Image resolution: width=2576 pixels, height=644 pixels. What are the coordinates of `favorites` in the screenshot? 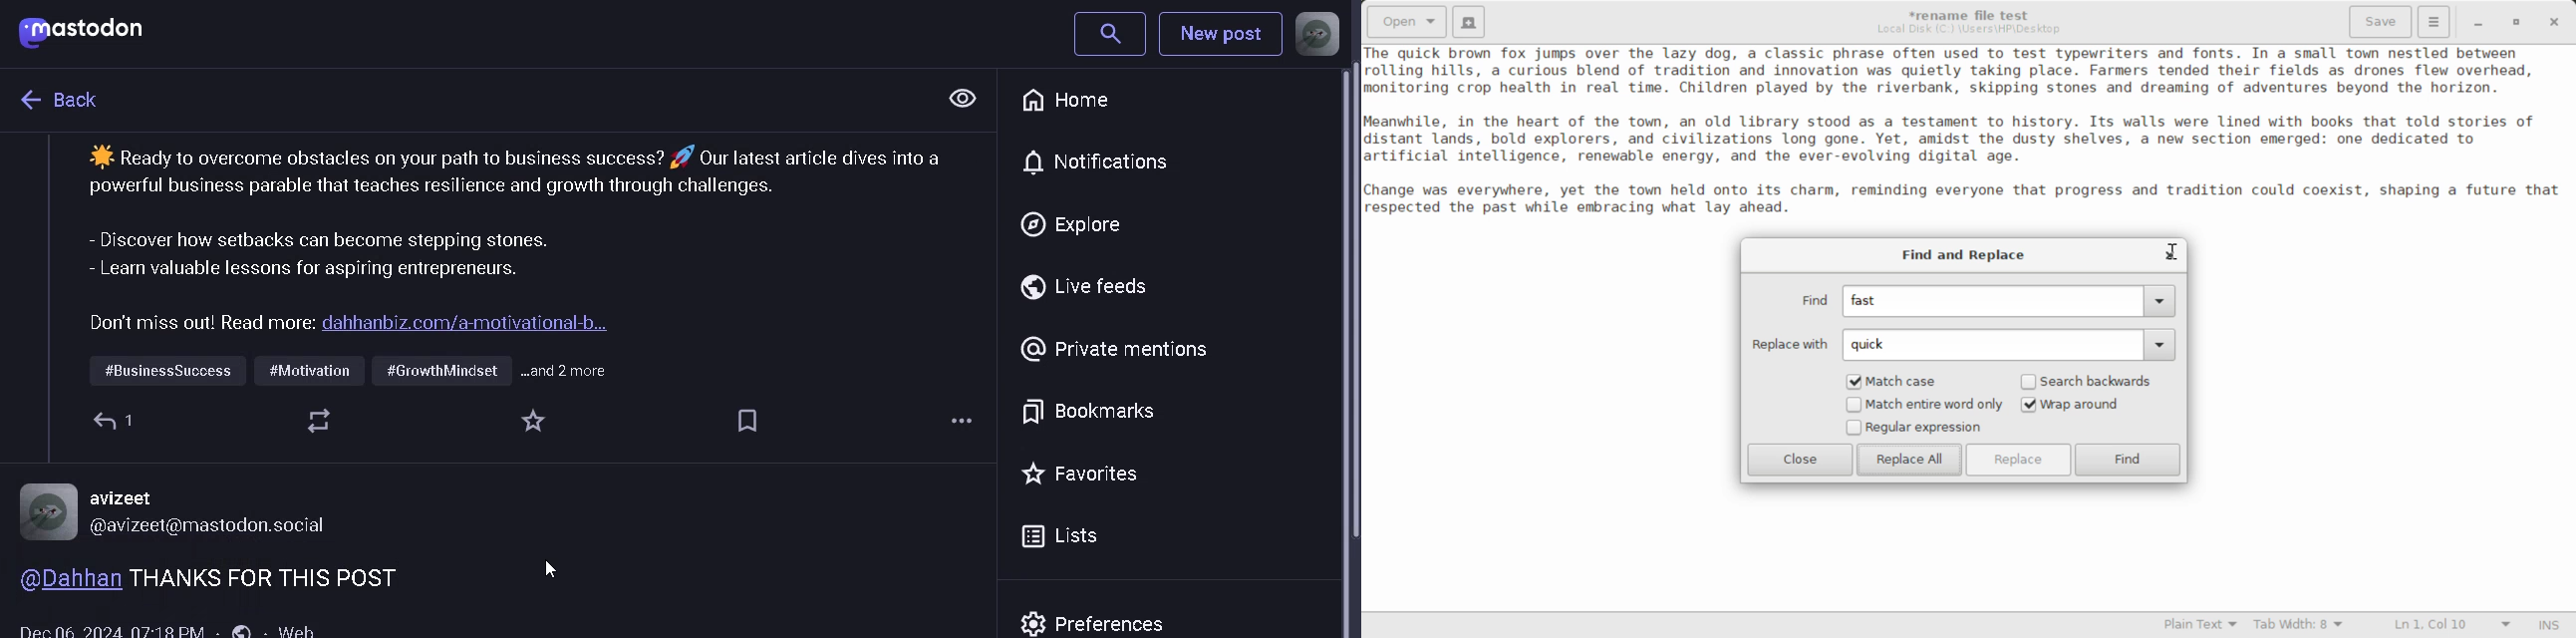 It's located at (1085, 474).